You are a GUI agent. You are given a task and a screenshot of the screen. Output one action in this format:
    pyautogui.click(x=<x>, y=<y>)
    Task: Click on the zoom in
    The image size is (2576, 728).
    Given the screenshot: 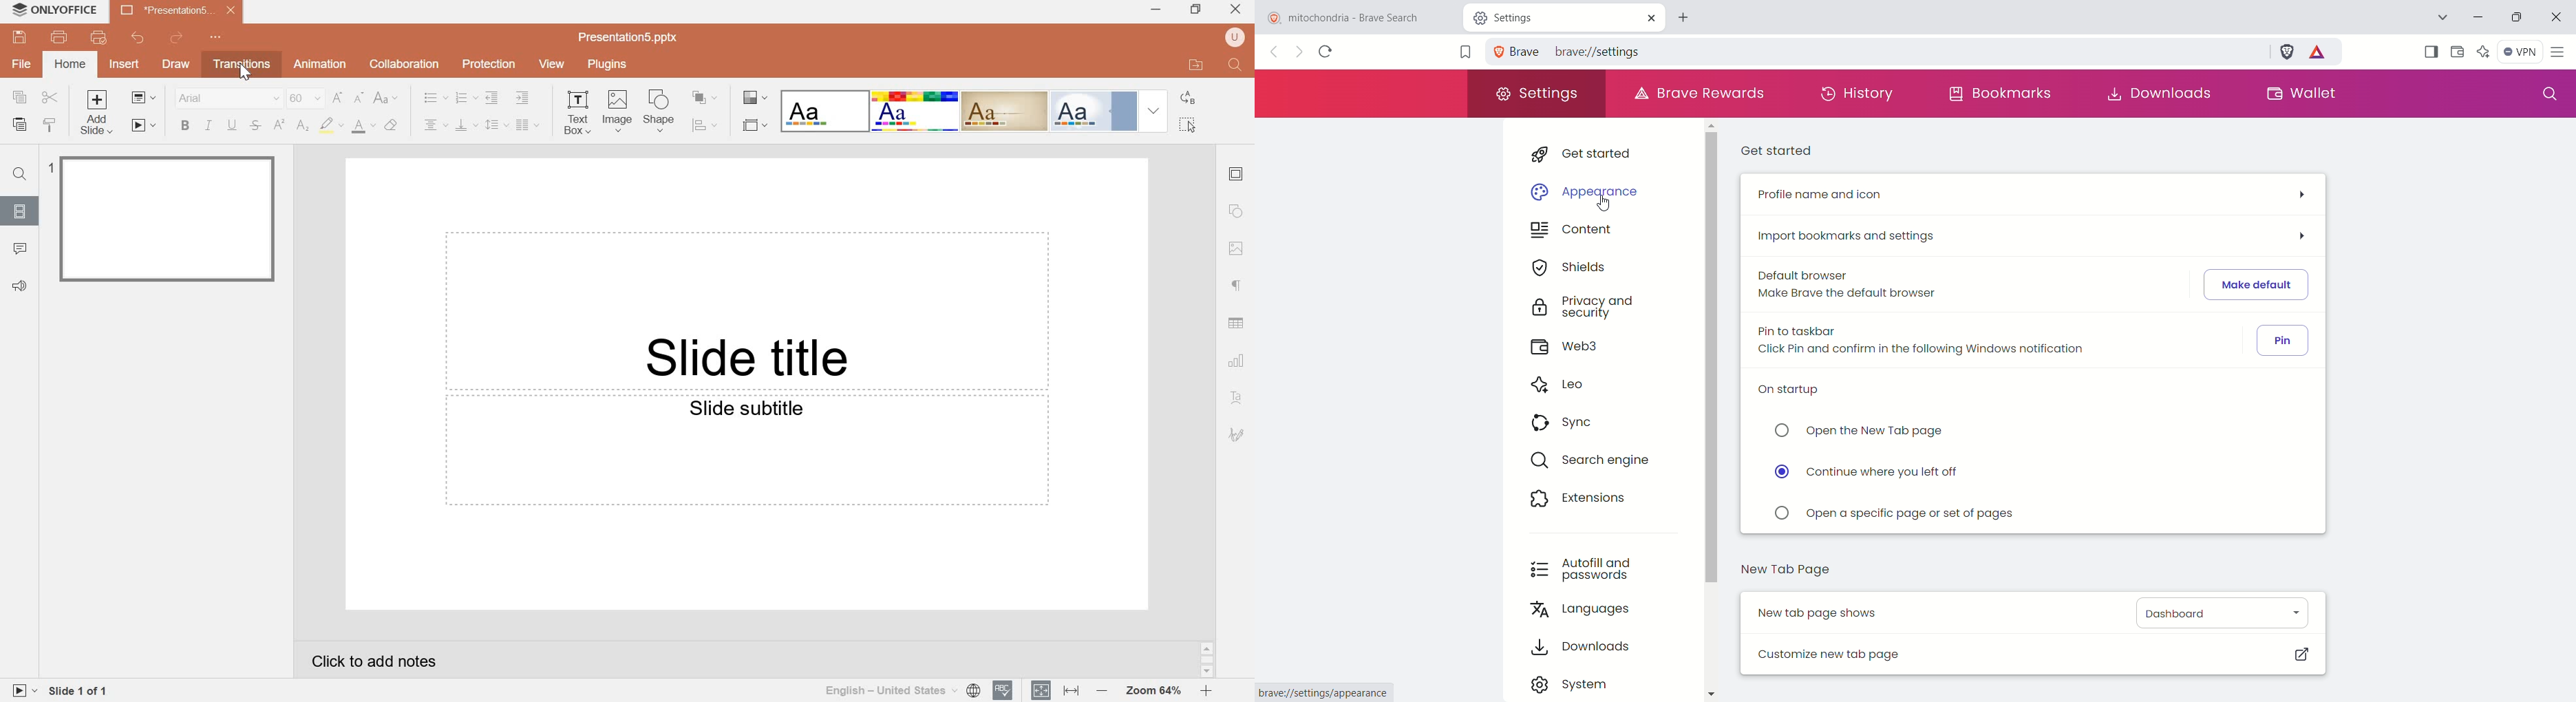 What is the action you would take?
    pyautogui.click(x=1206, y=690)
    